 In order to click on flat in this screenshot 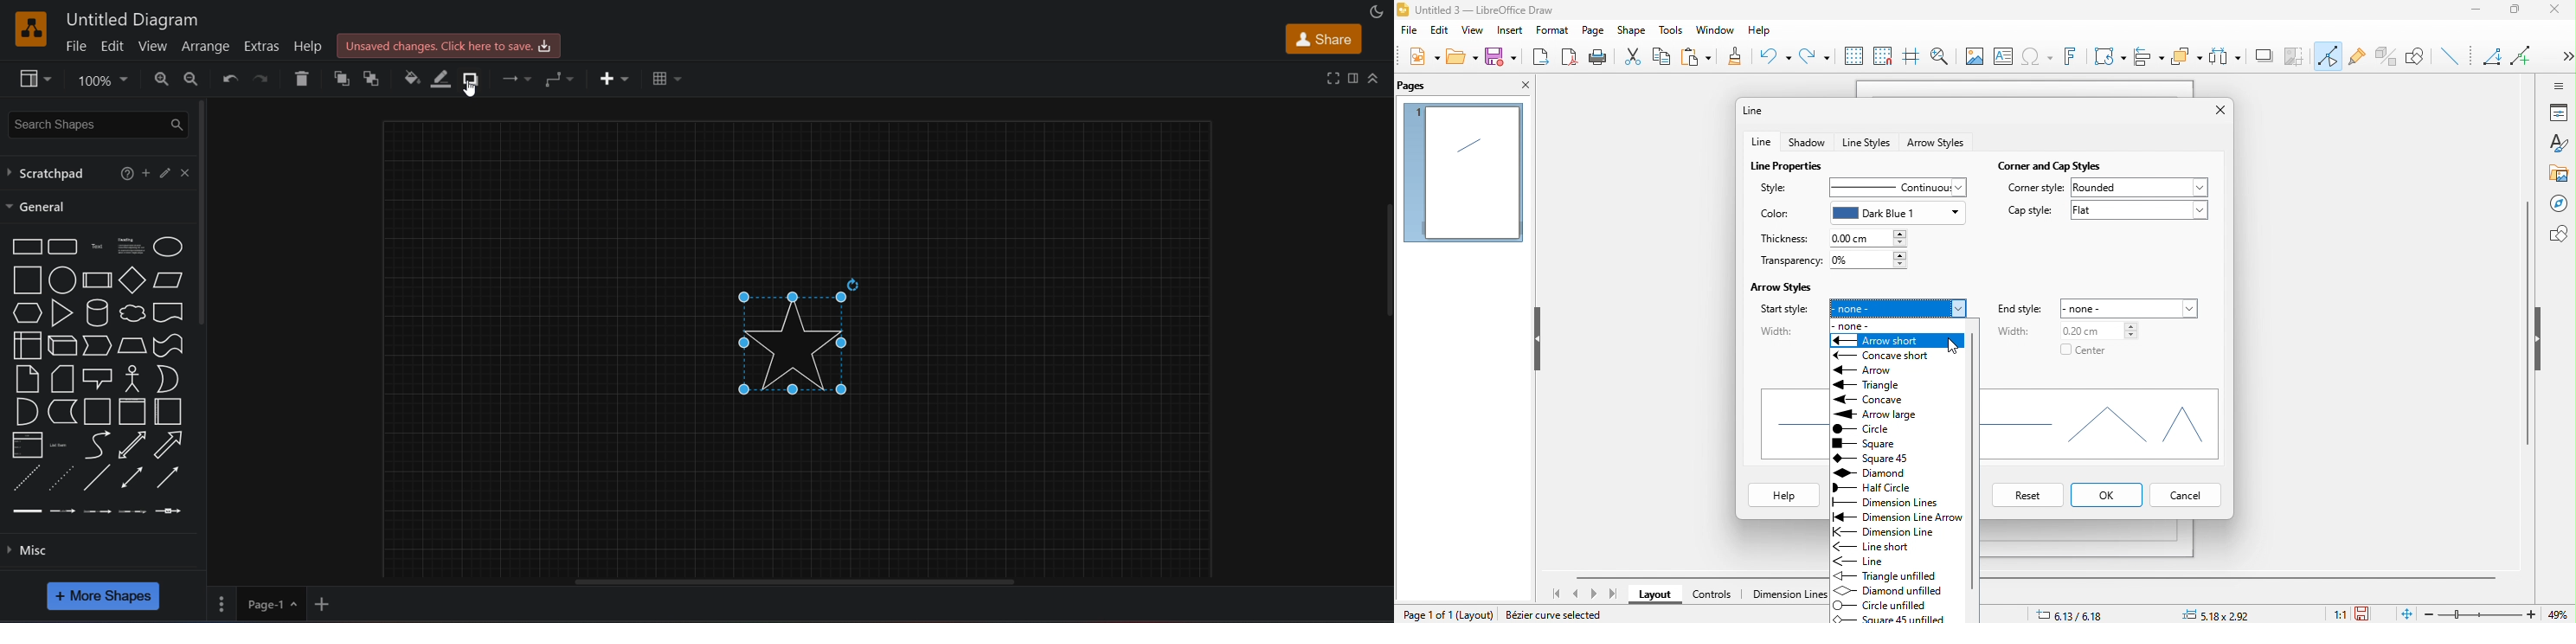, I will do `click(2139, 215)`.